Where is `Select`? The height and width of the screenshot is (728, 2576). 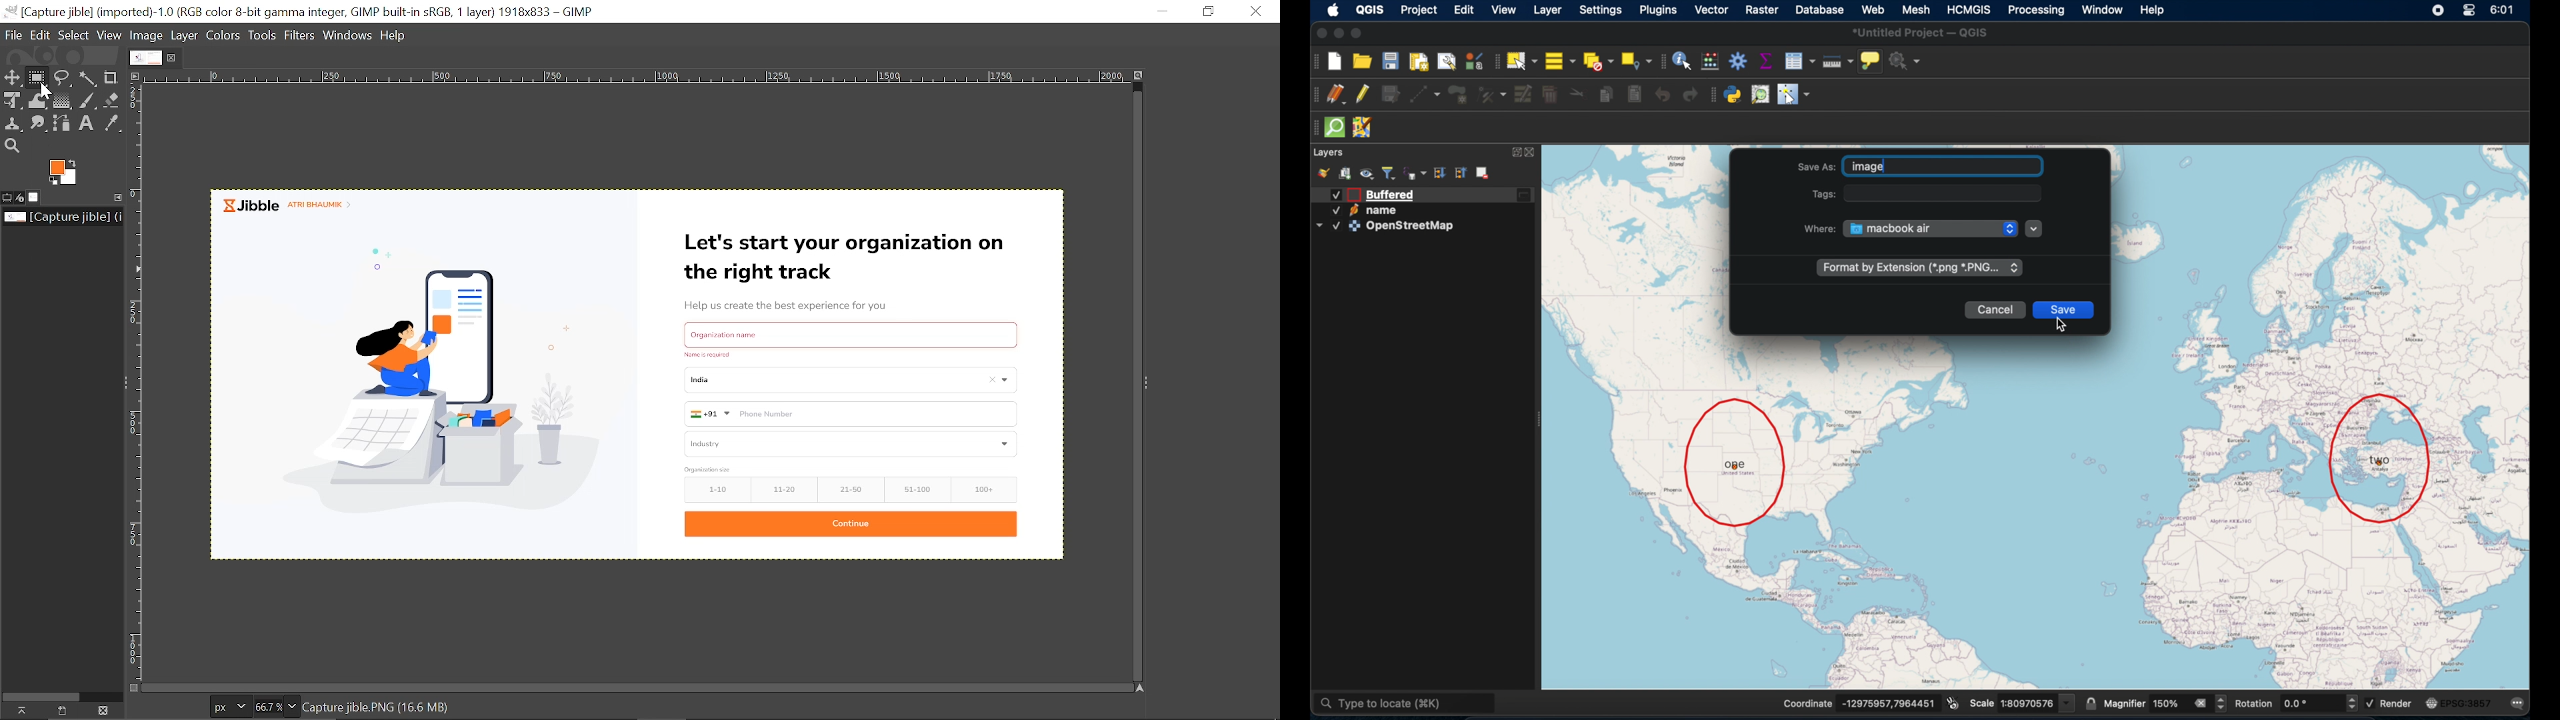 Select is located at coordinates (74, 34).